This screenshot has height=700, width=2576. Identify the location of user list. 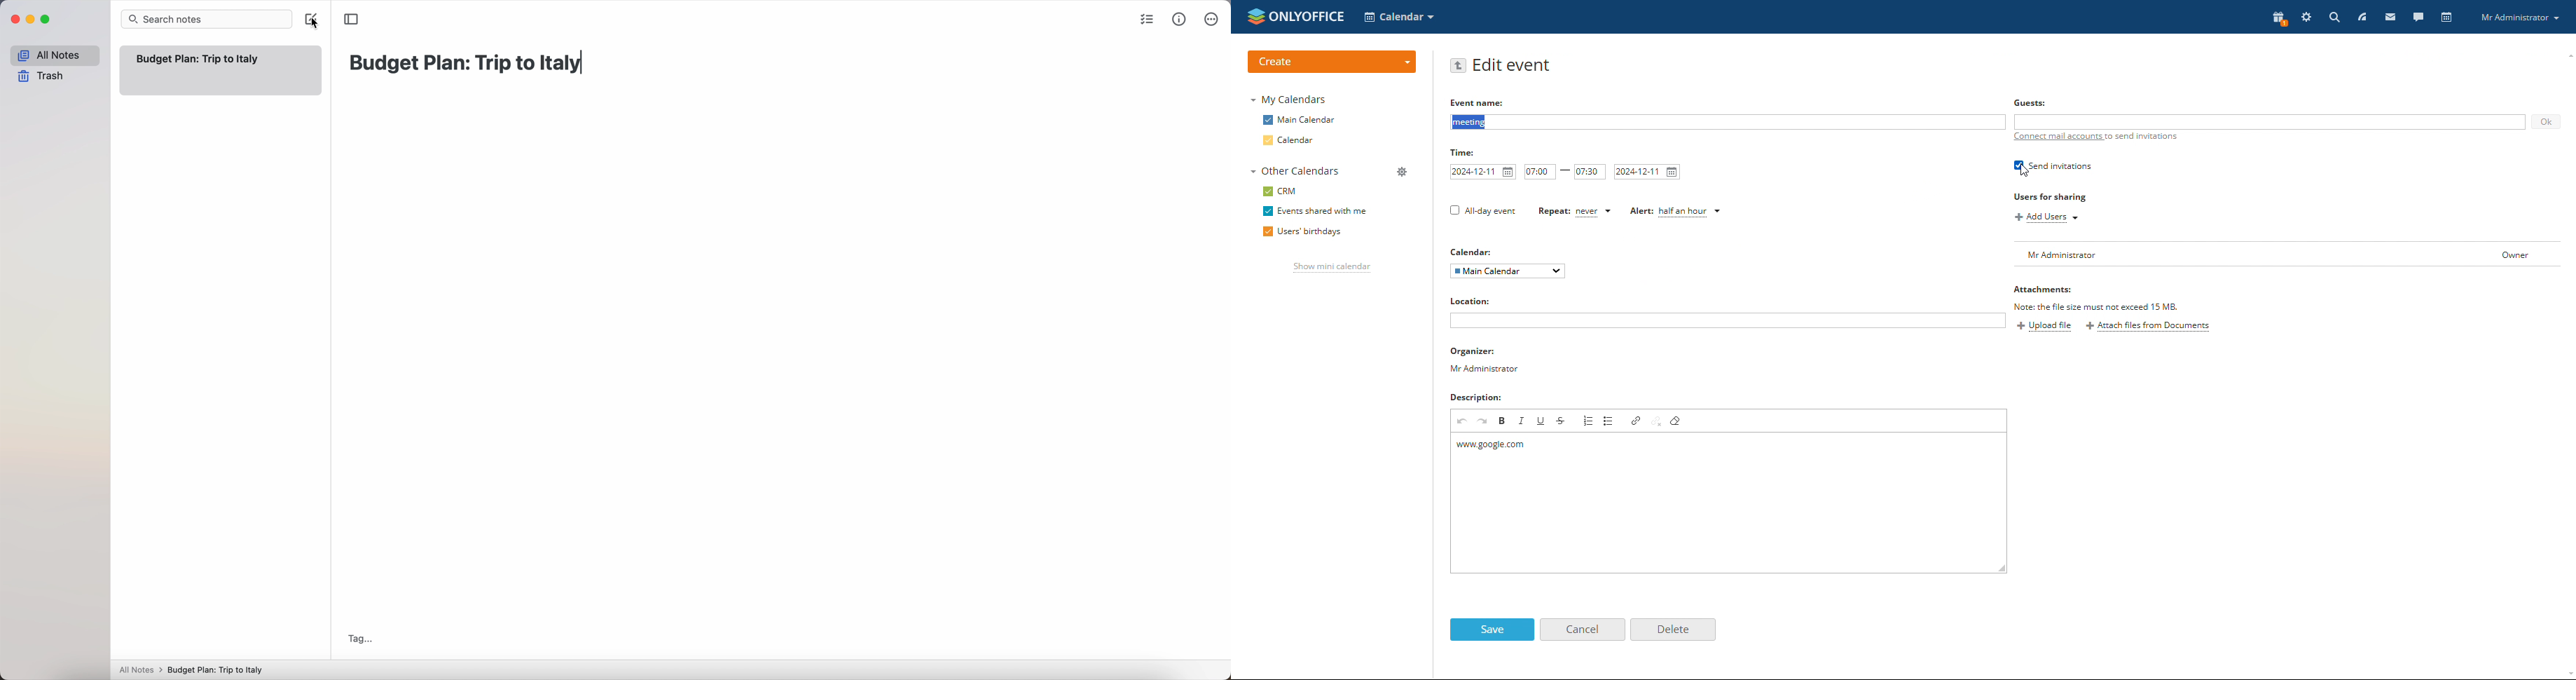
(2287, 254).